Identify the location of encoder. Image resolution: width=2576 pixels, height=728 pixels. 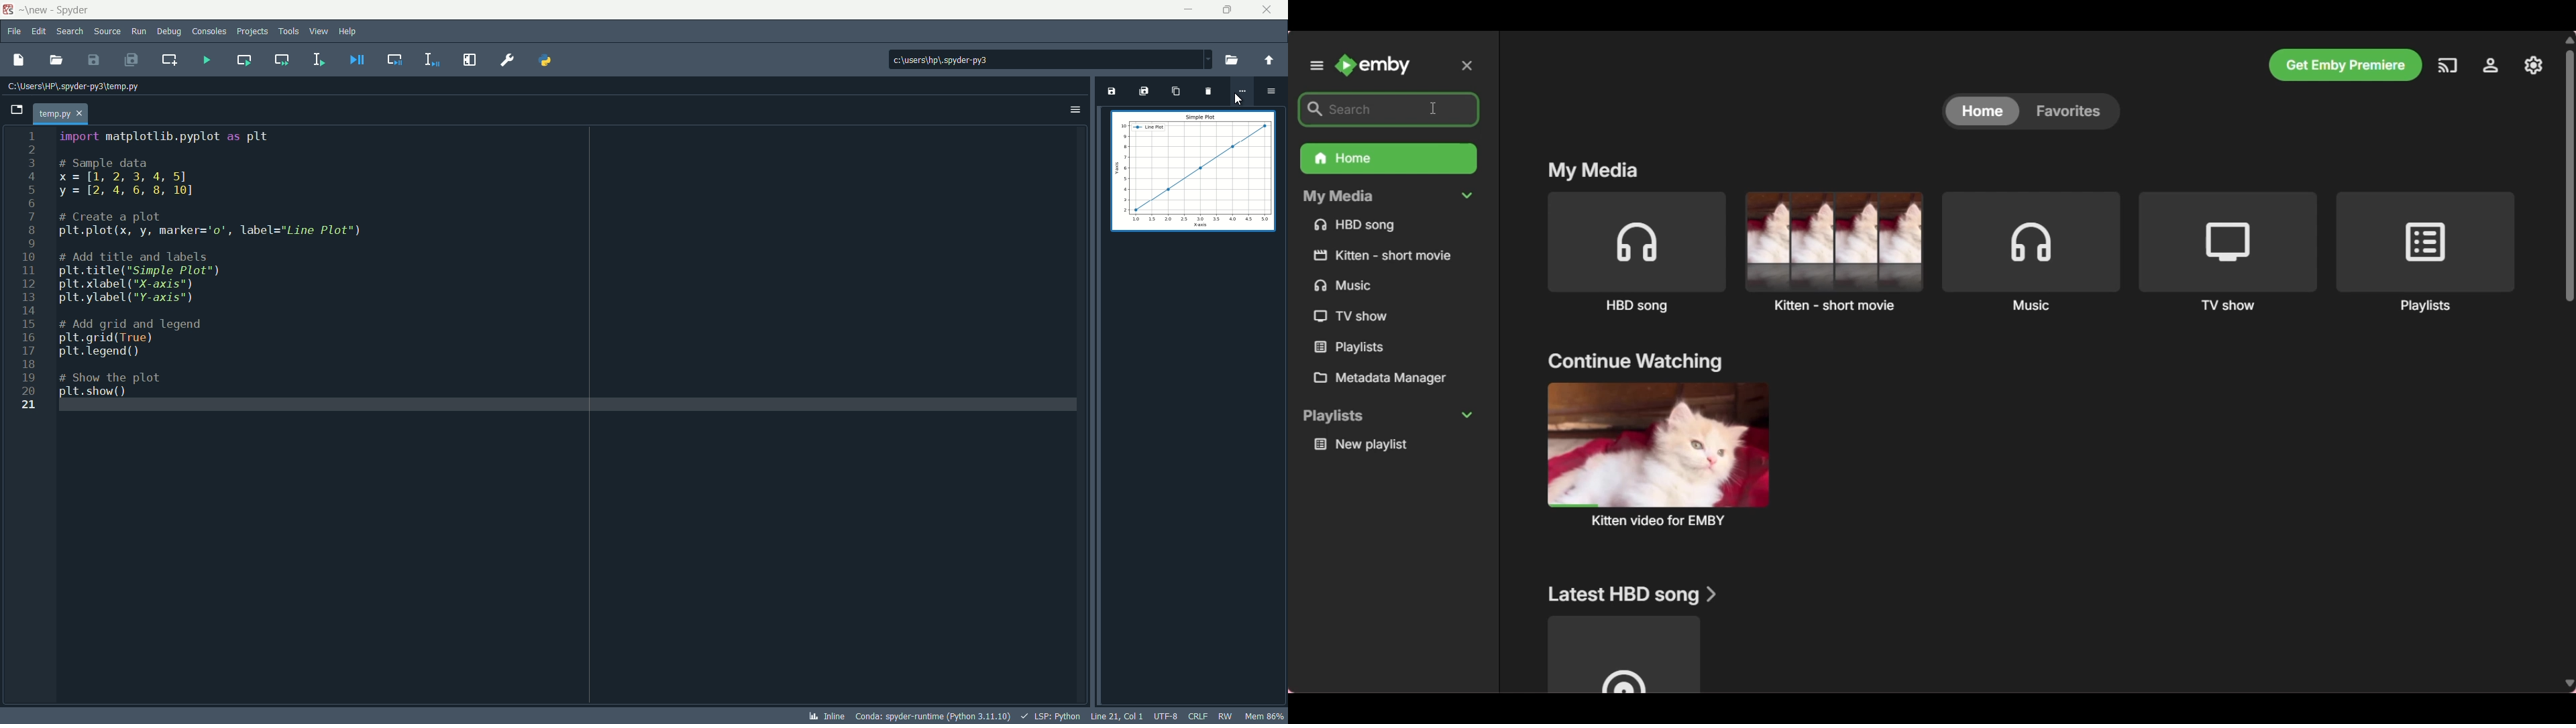
(1166, 716).